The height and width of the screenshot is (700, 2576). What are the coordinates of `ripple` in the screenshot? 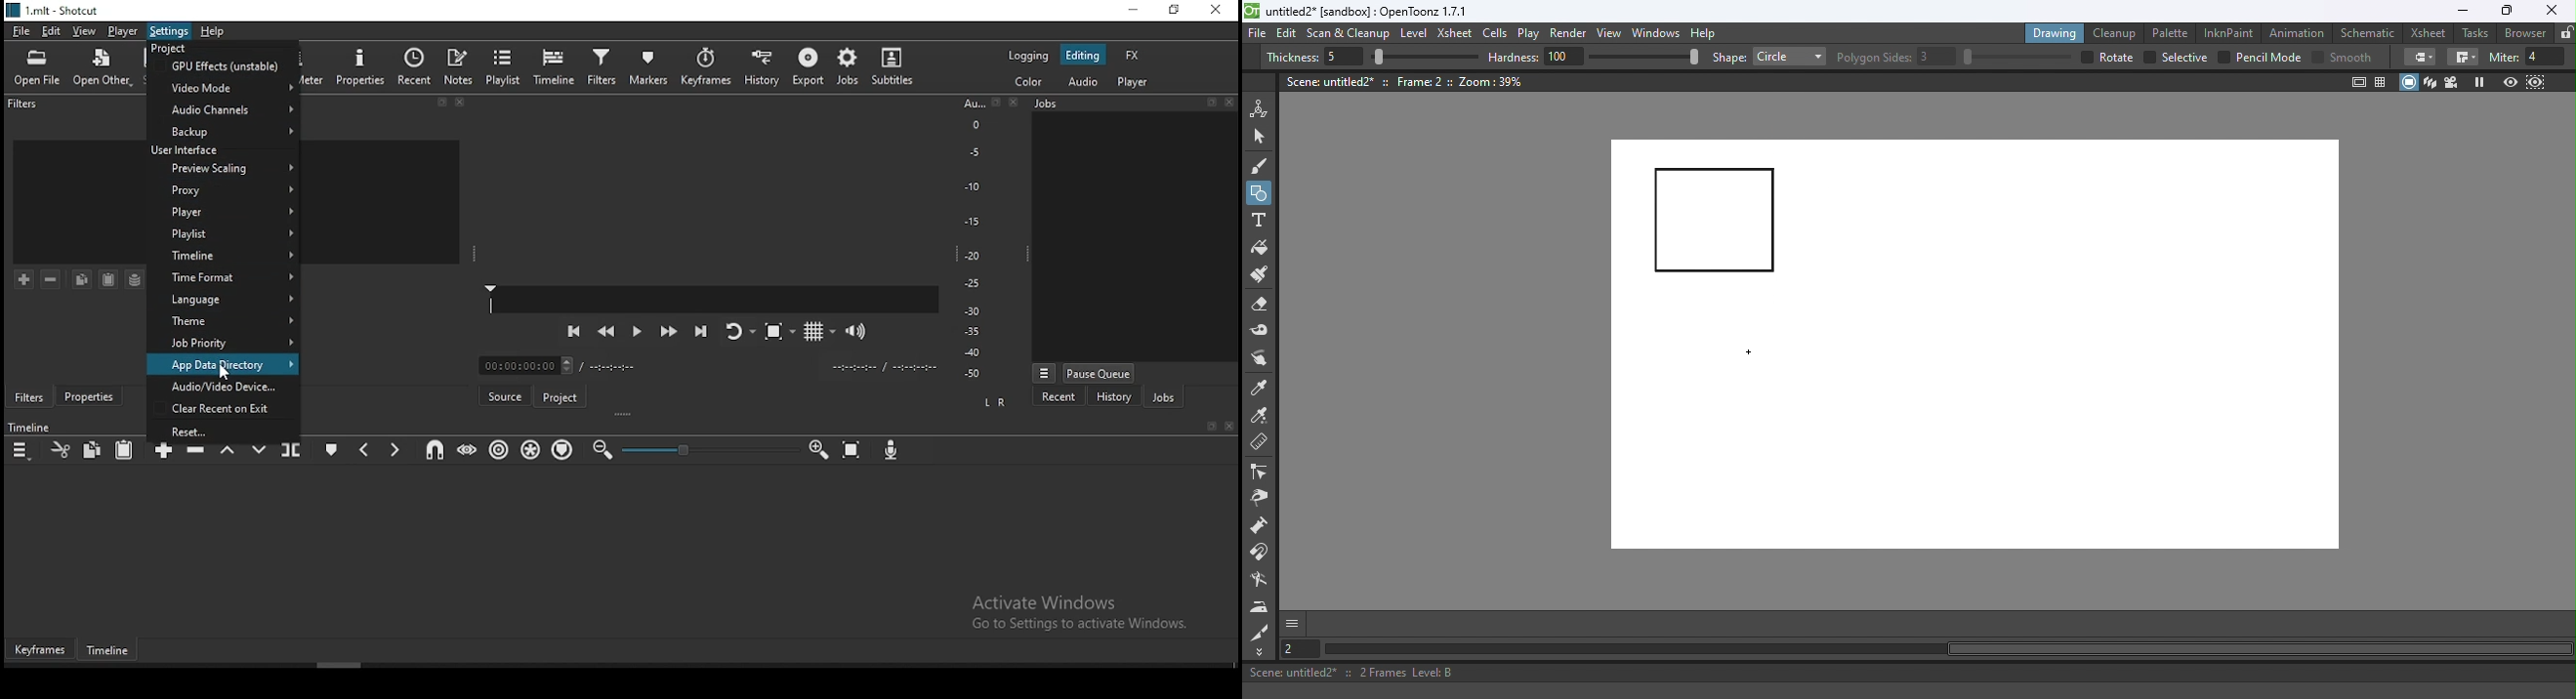 It's located at (497, 450).